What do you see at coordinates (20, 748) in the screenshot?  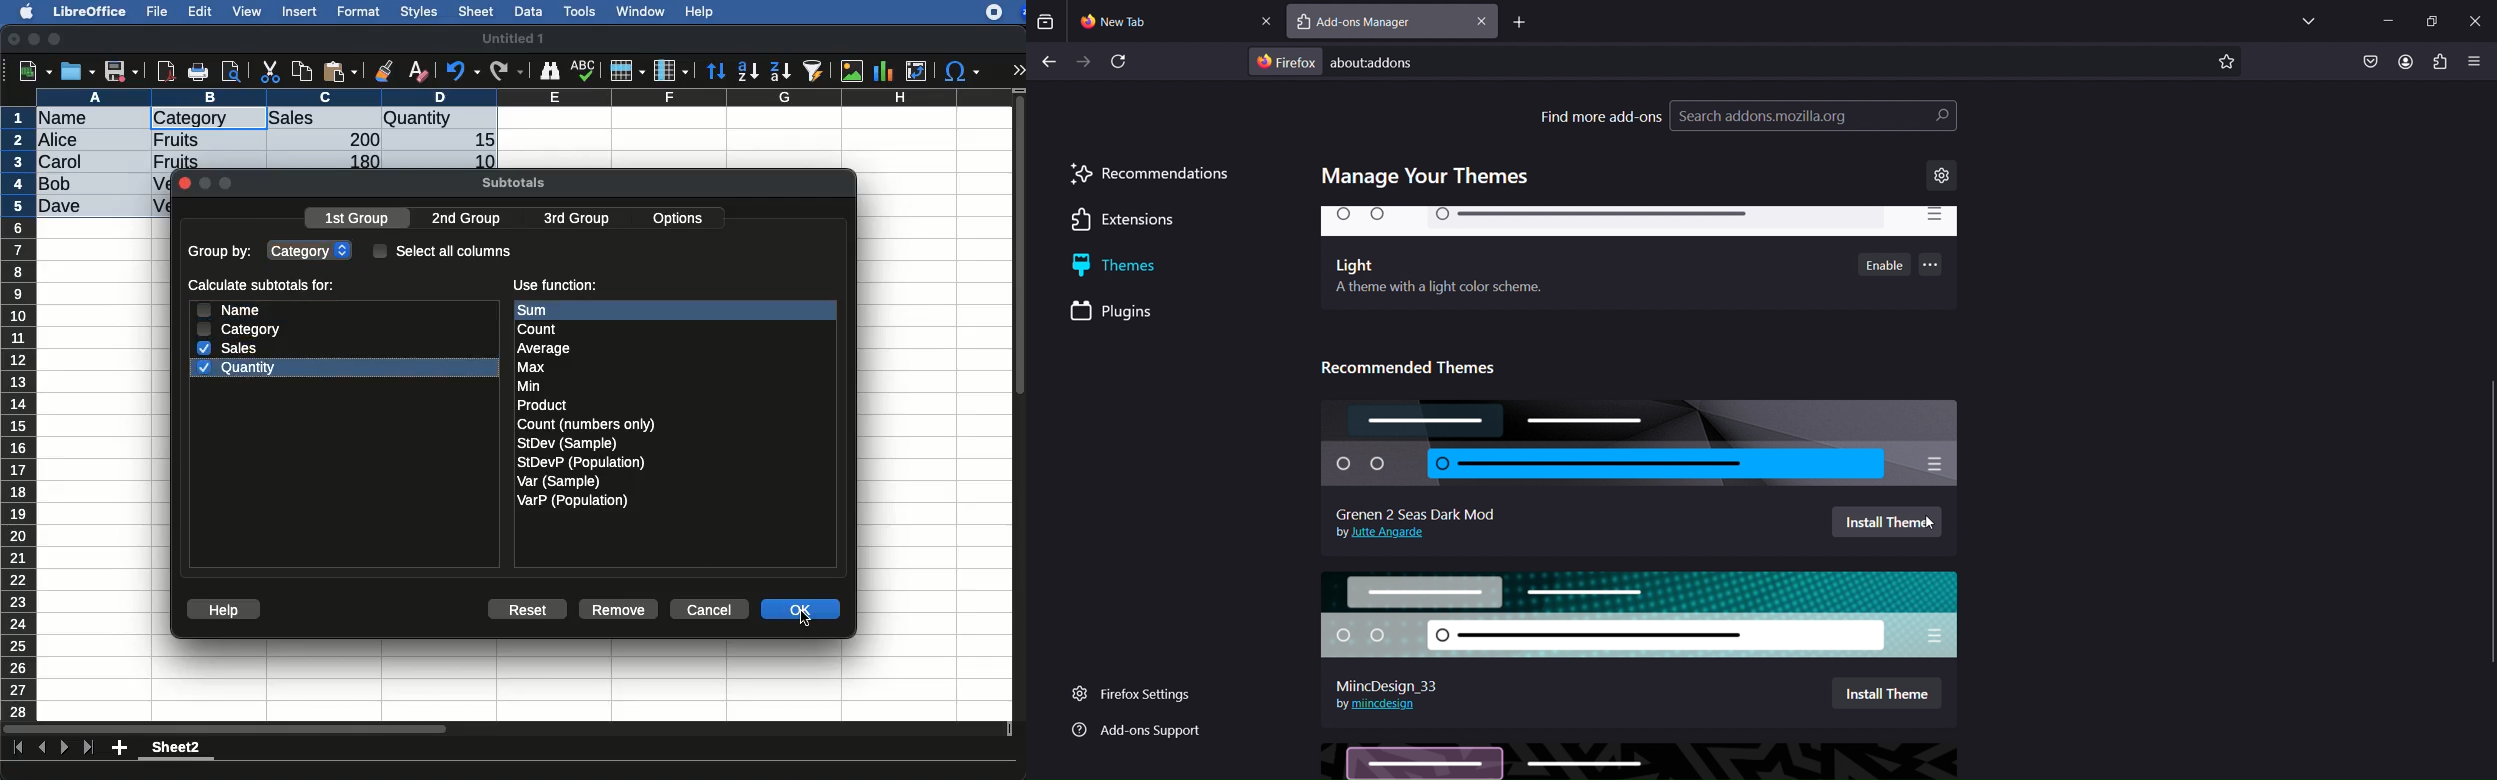 I see `first sheet` at bounding box center [20, 748].